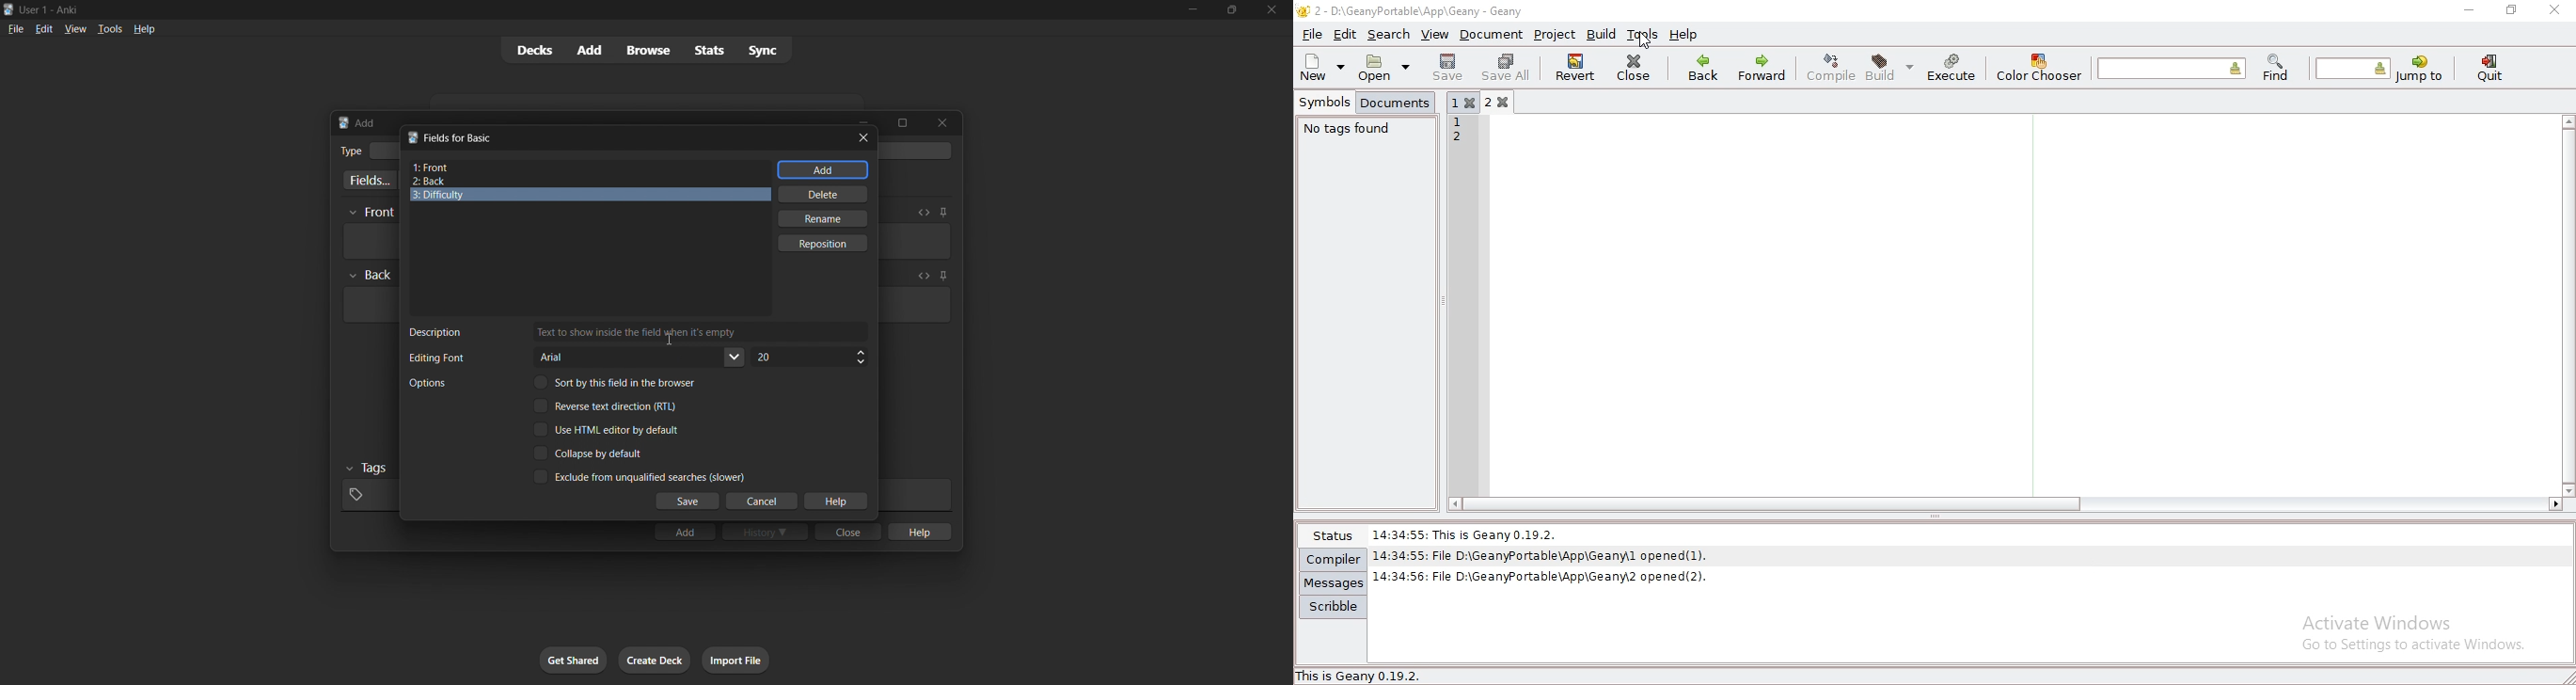  What do you see at coordinates (641, 357) in the screenshot?
I see `field font style` at bounding box center [641, 357].